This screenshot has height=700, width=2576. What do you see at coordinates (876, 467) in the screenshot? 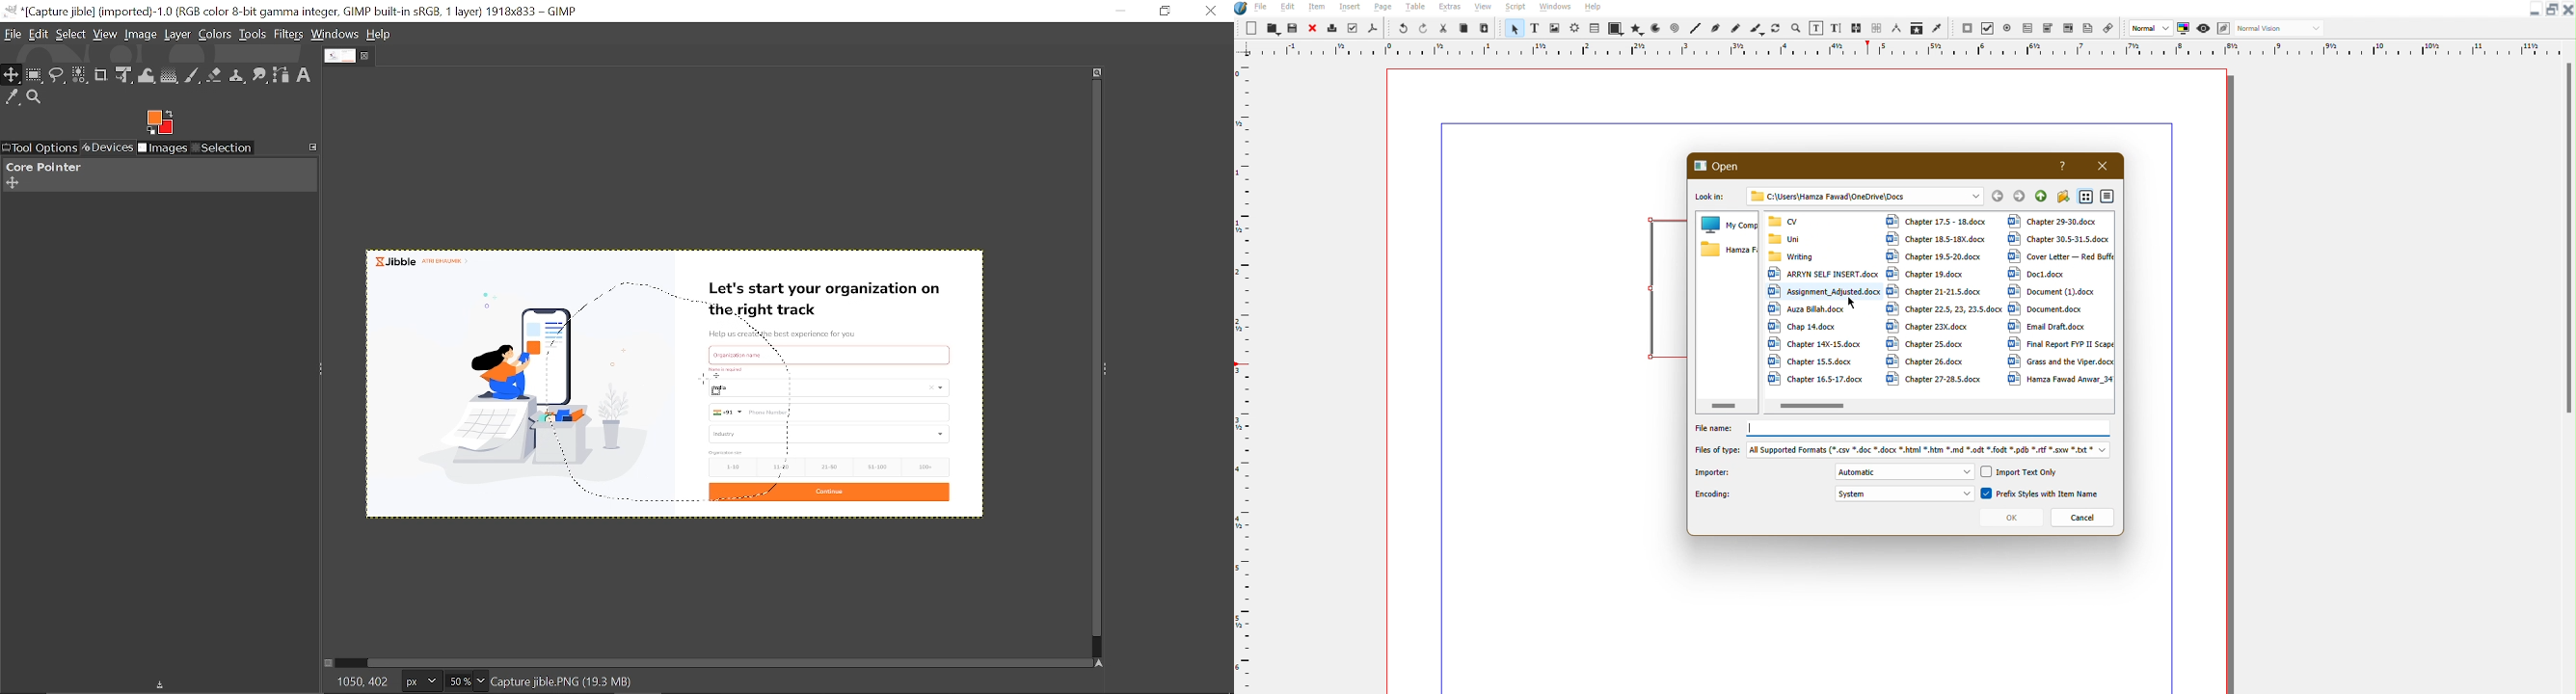
I see `51-100` at bounding box center [876, 467].